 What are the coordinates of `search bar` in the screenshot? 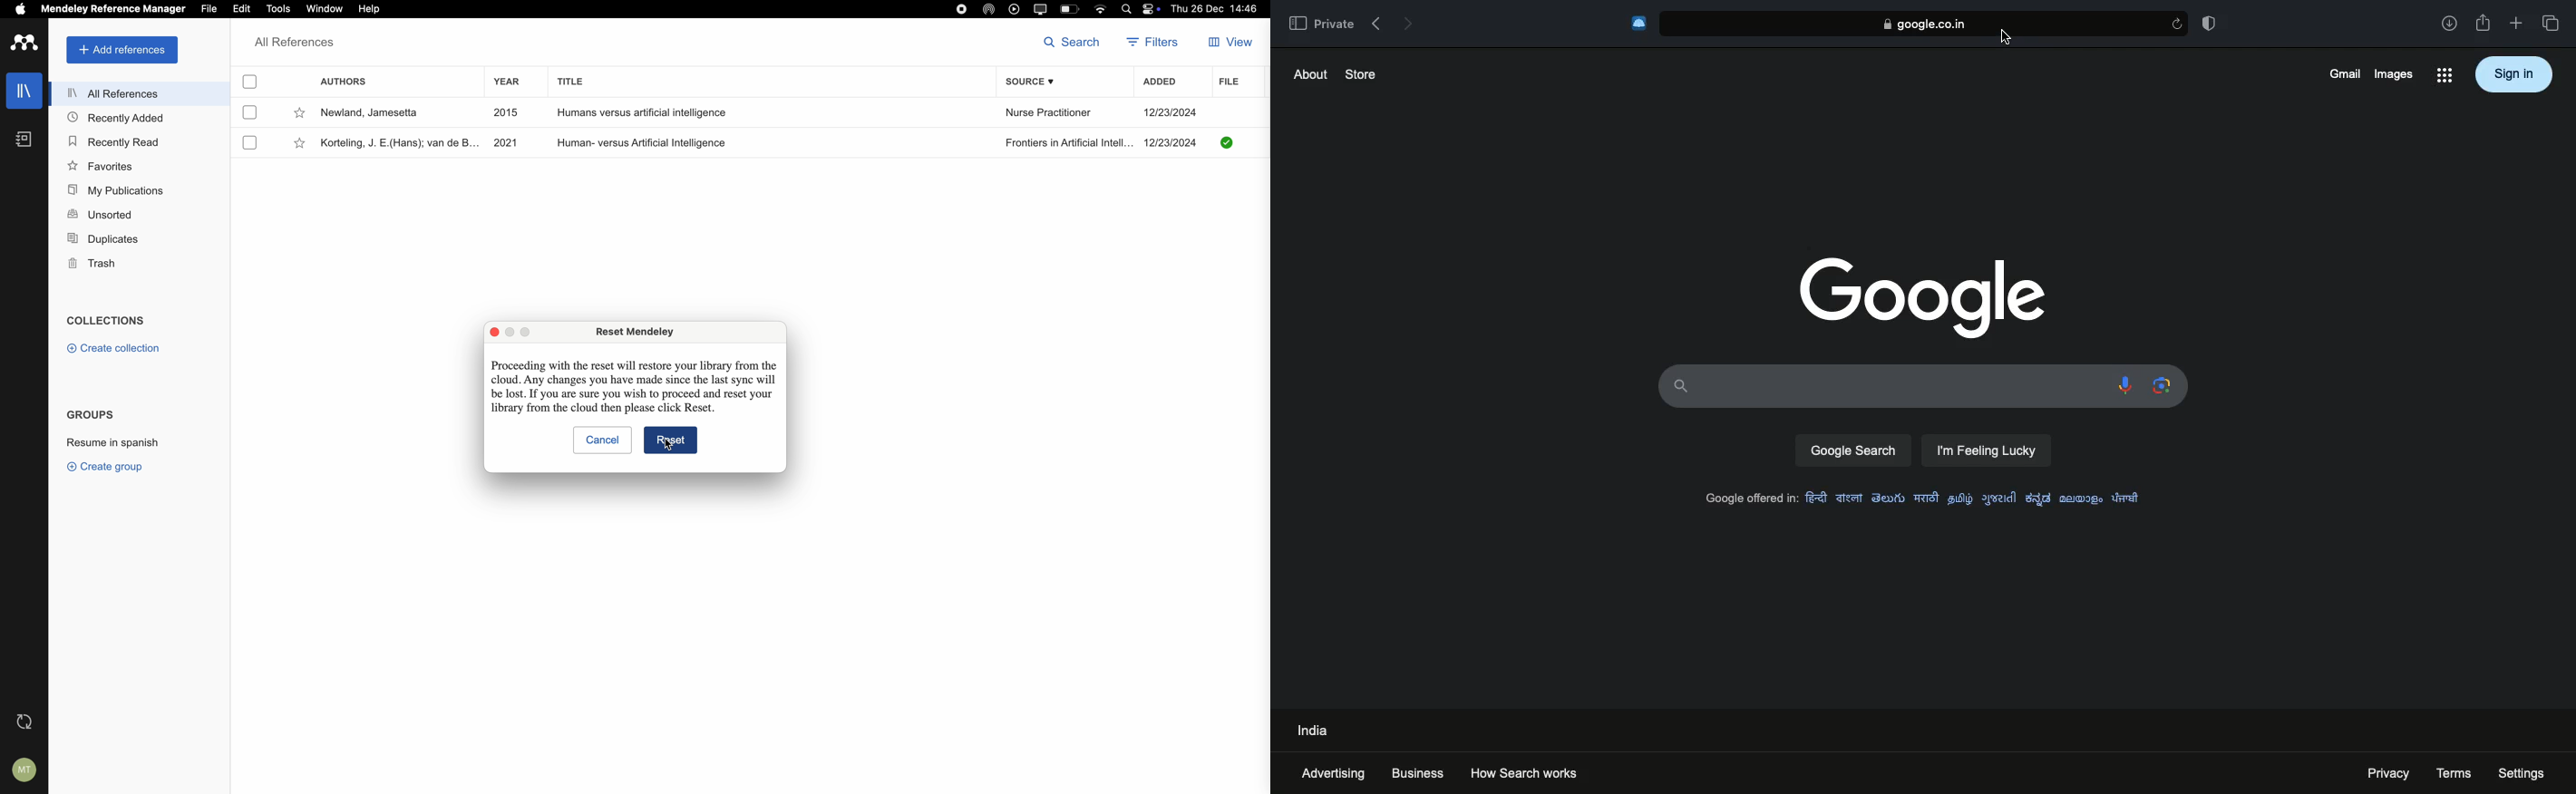 It's located at (1881, 384).